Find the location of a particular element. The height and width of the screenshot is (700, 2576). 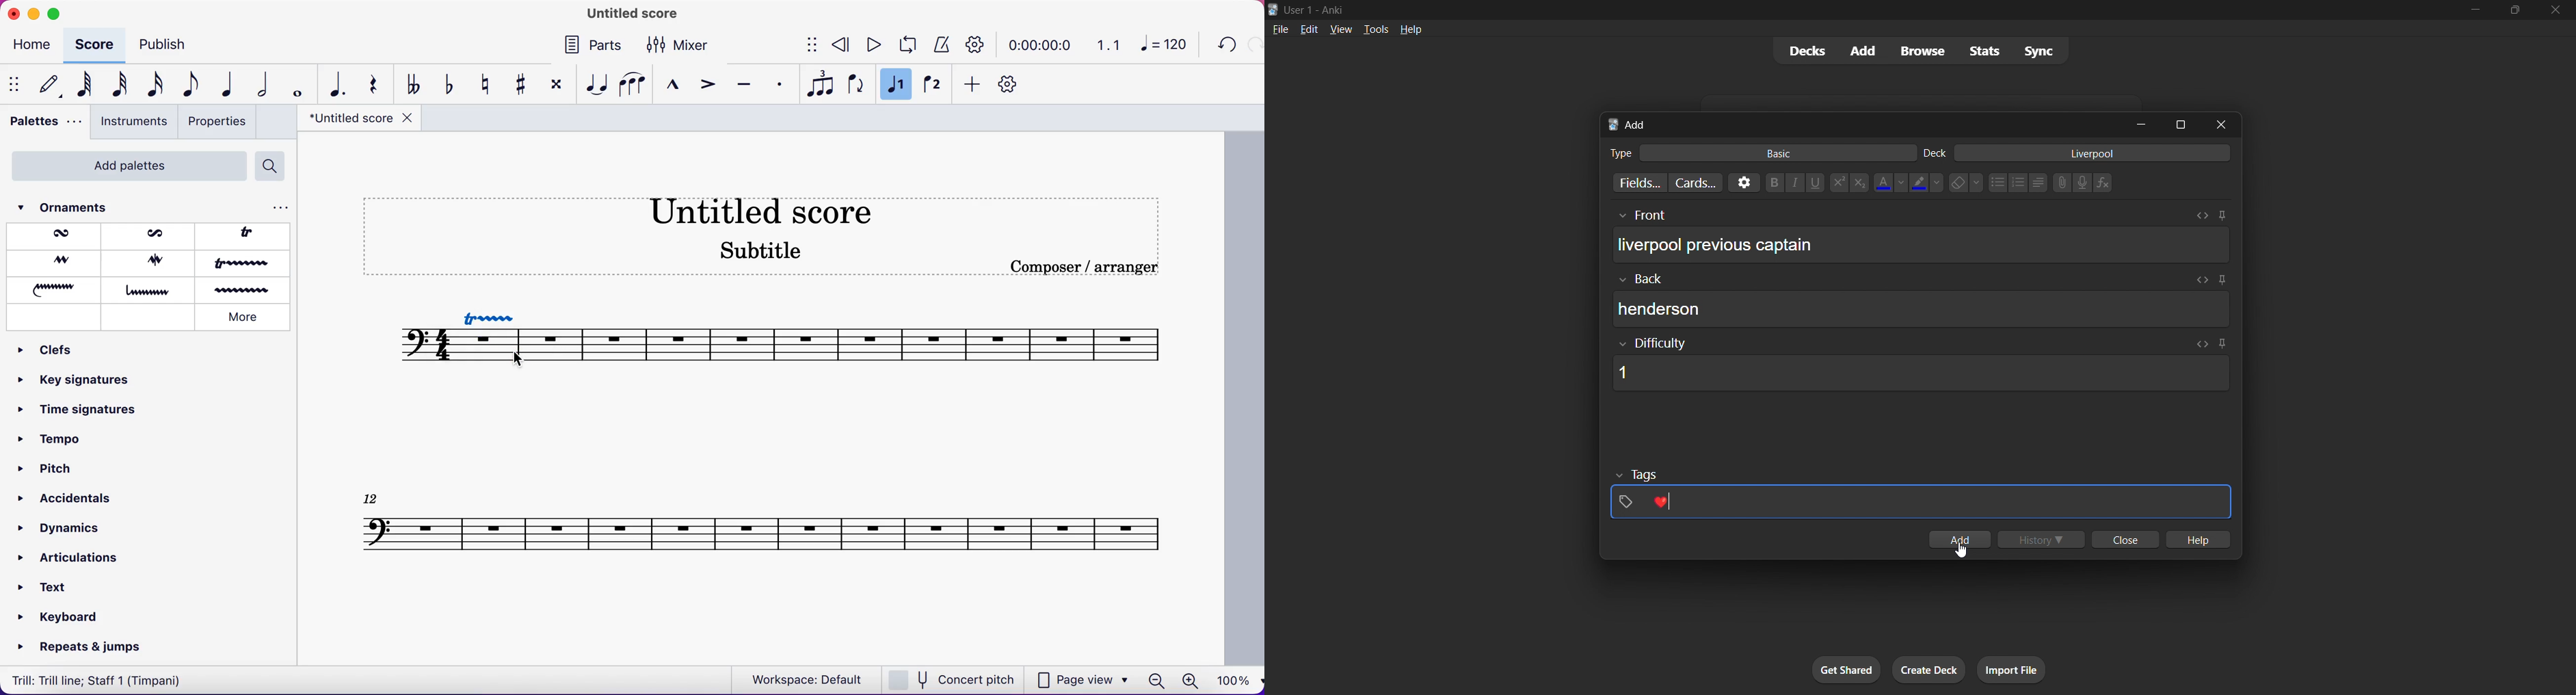

title bar is located at coordinates (1855, 8).